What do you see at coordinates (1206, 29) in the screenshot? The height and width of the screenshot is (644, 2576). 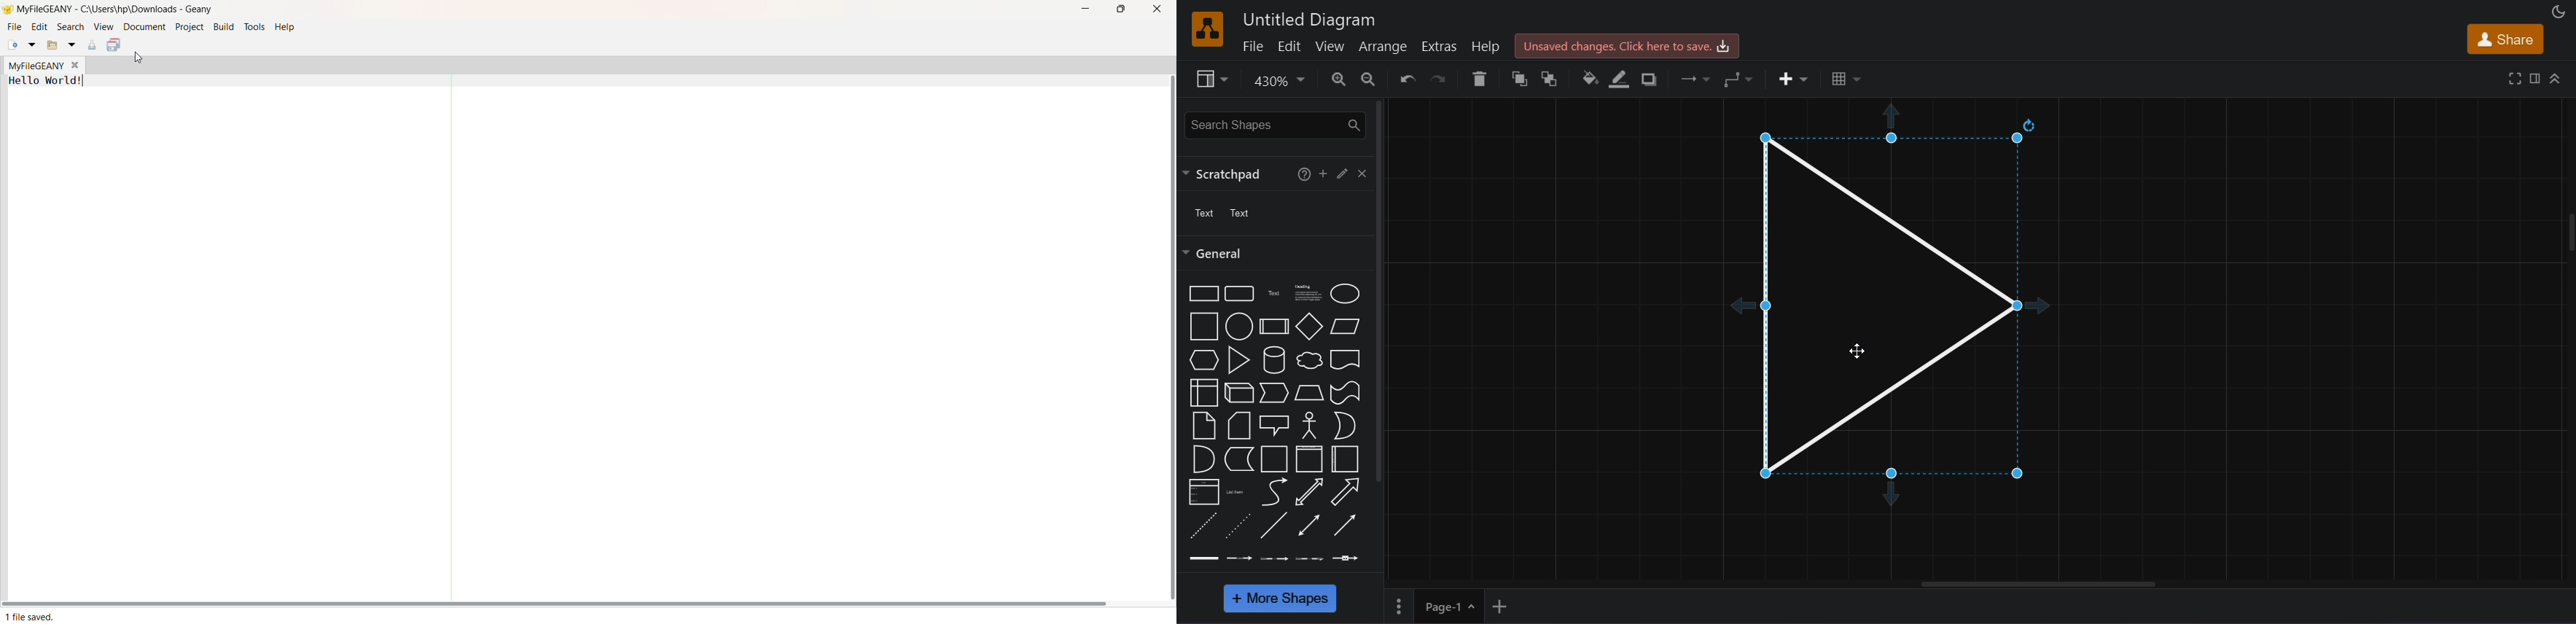 I see `logo` at bounding box center [1206, 29].